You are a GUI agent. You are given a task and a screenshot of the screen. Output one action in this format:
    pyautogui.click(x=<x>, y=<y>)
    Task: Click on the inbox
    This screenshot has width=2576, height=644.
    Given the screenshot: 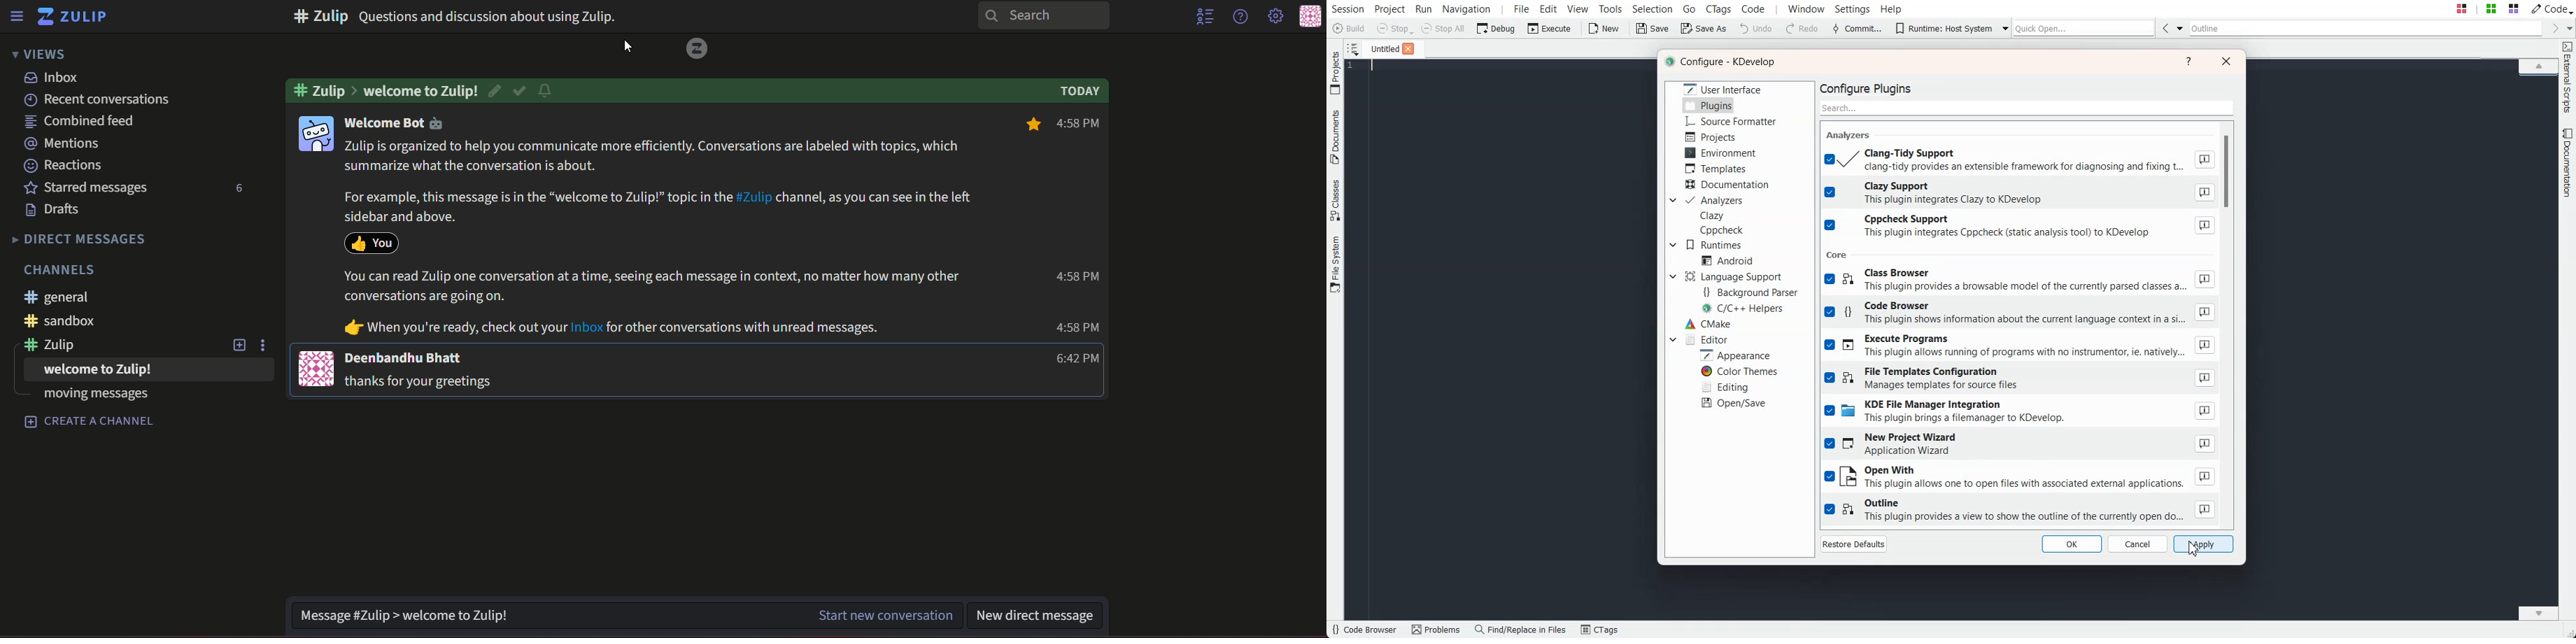 What is the action you would take?
    pyautogui.click(x=57, y=77)
    